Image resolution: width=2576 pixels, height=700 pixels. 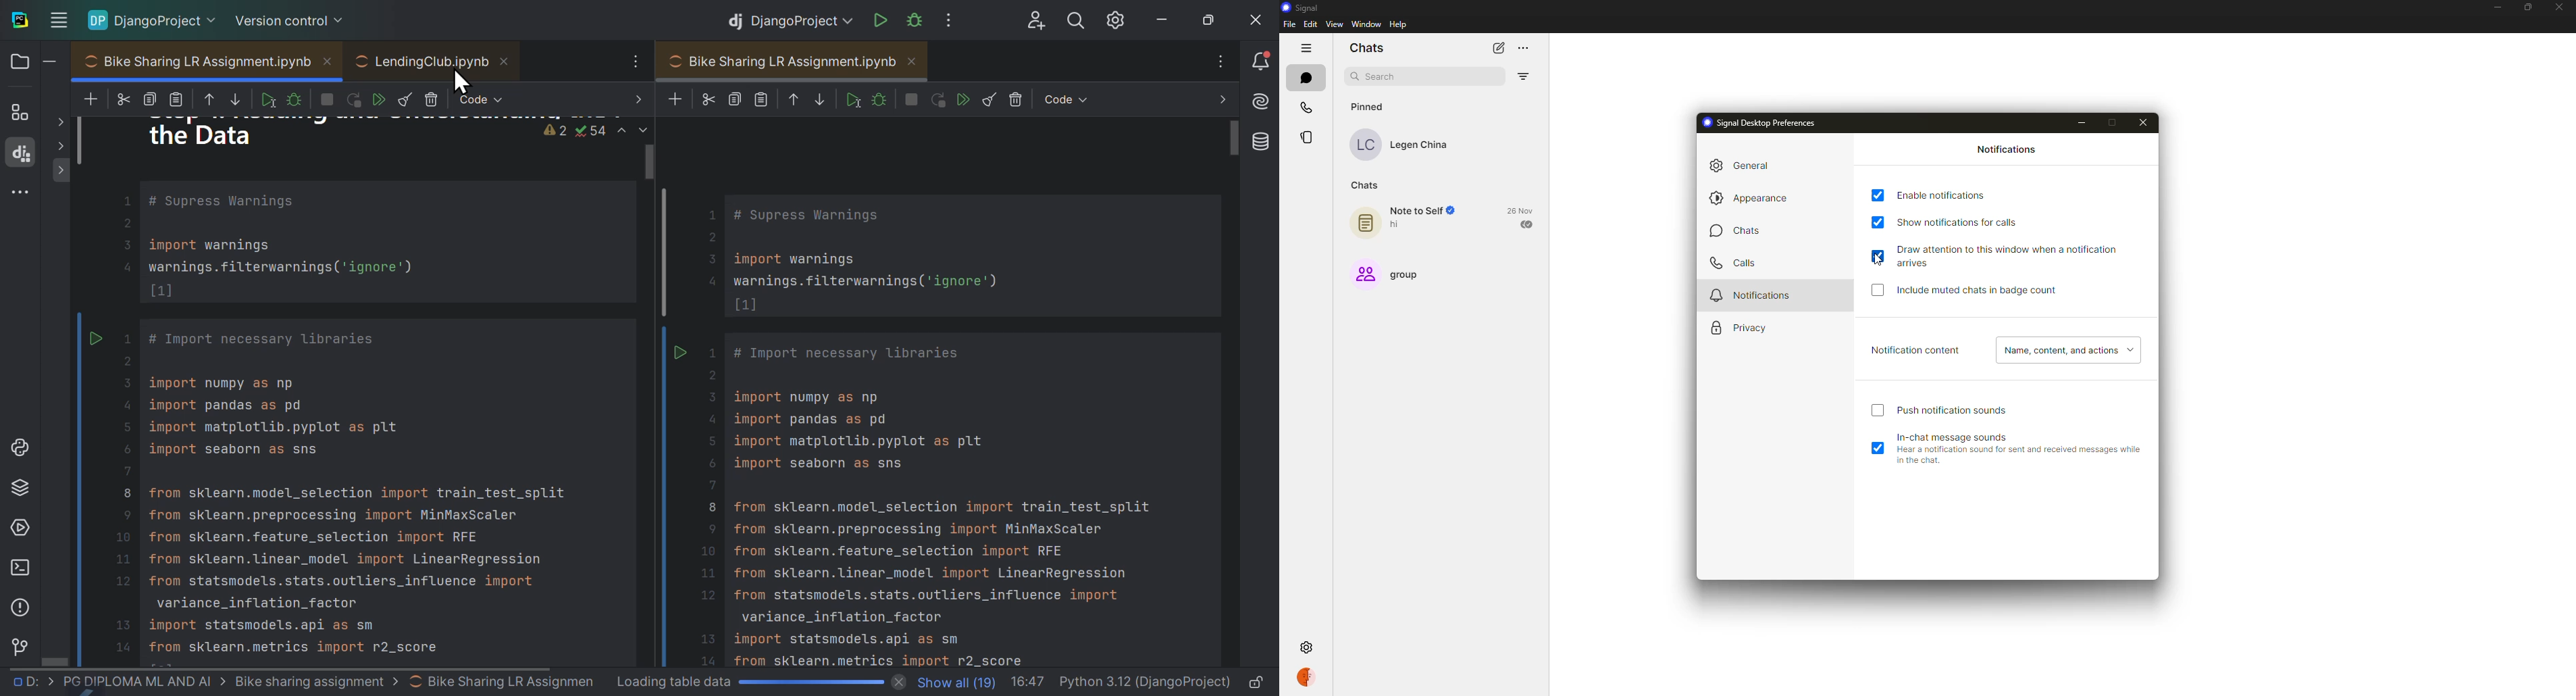 What do you see at coordinates (1879, 294) in the screenshot?
I see `Click to enable` at bounding box center [1879, 294].